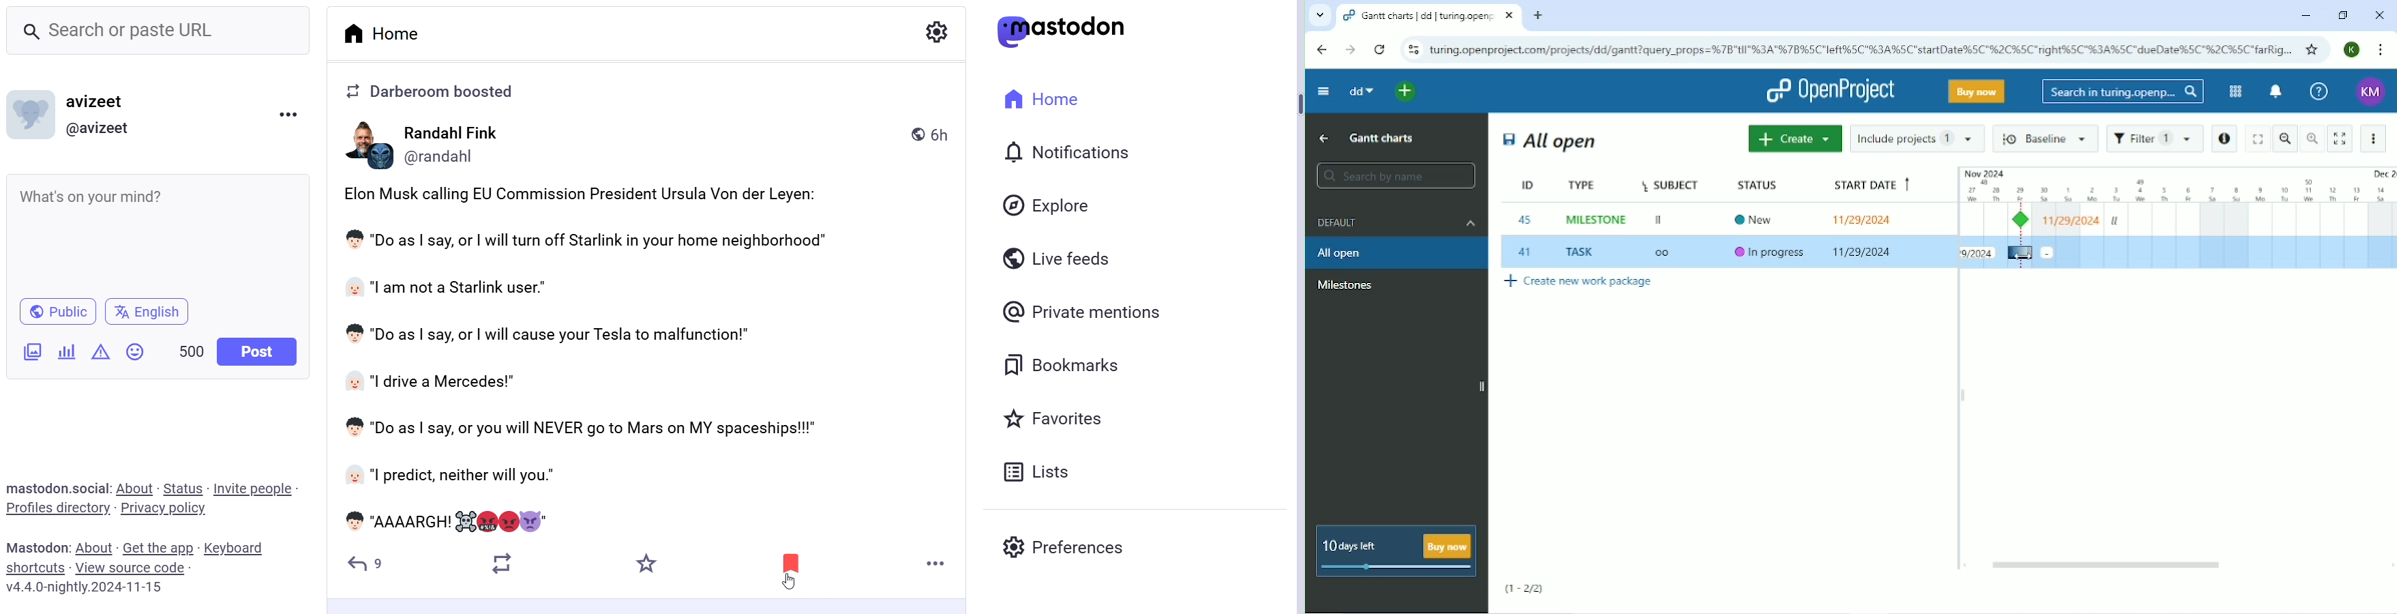  I want to click on 10 days left, so click(1394, 551).